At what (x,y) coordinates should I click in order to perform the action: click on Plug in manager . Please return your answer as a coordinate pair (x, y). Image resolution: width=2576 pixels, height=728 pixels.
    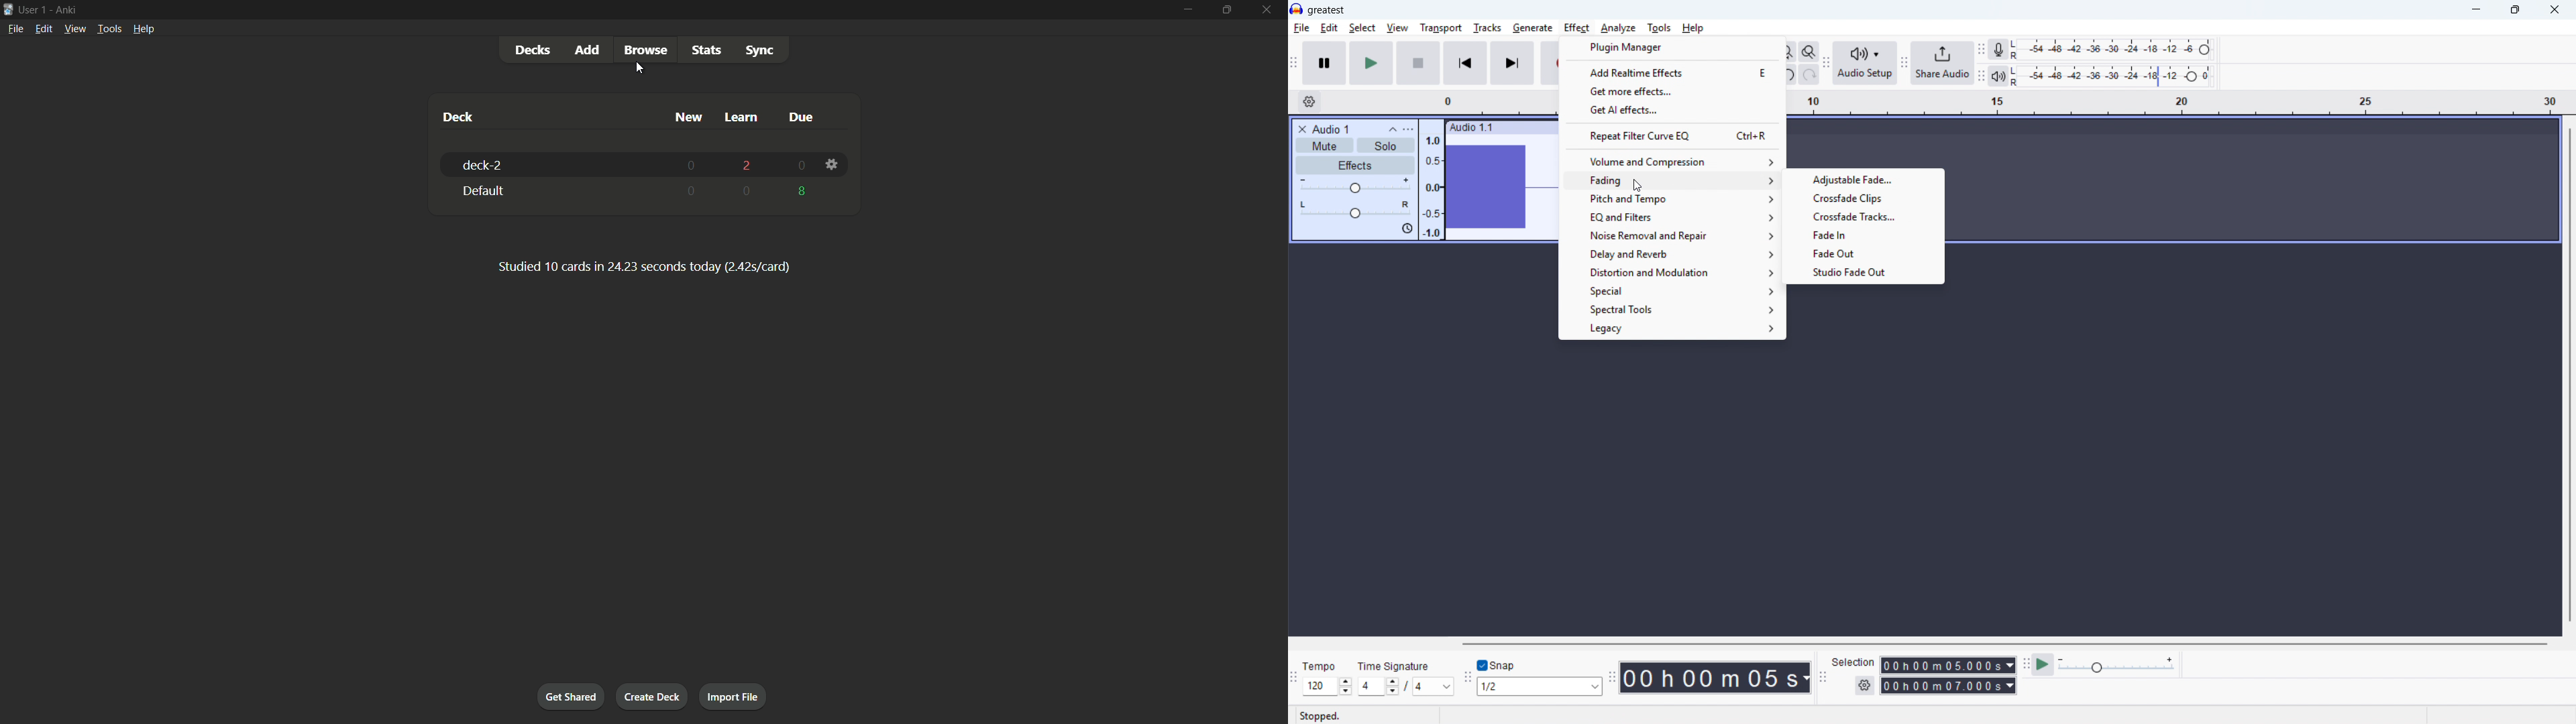
    Looking at the image, I should click on (1672, 47).